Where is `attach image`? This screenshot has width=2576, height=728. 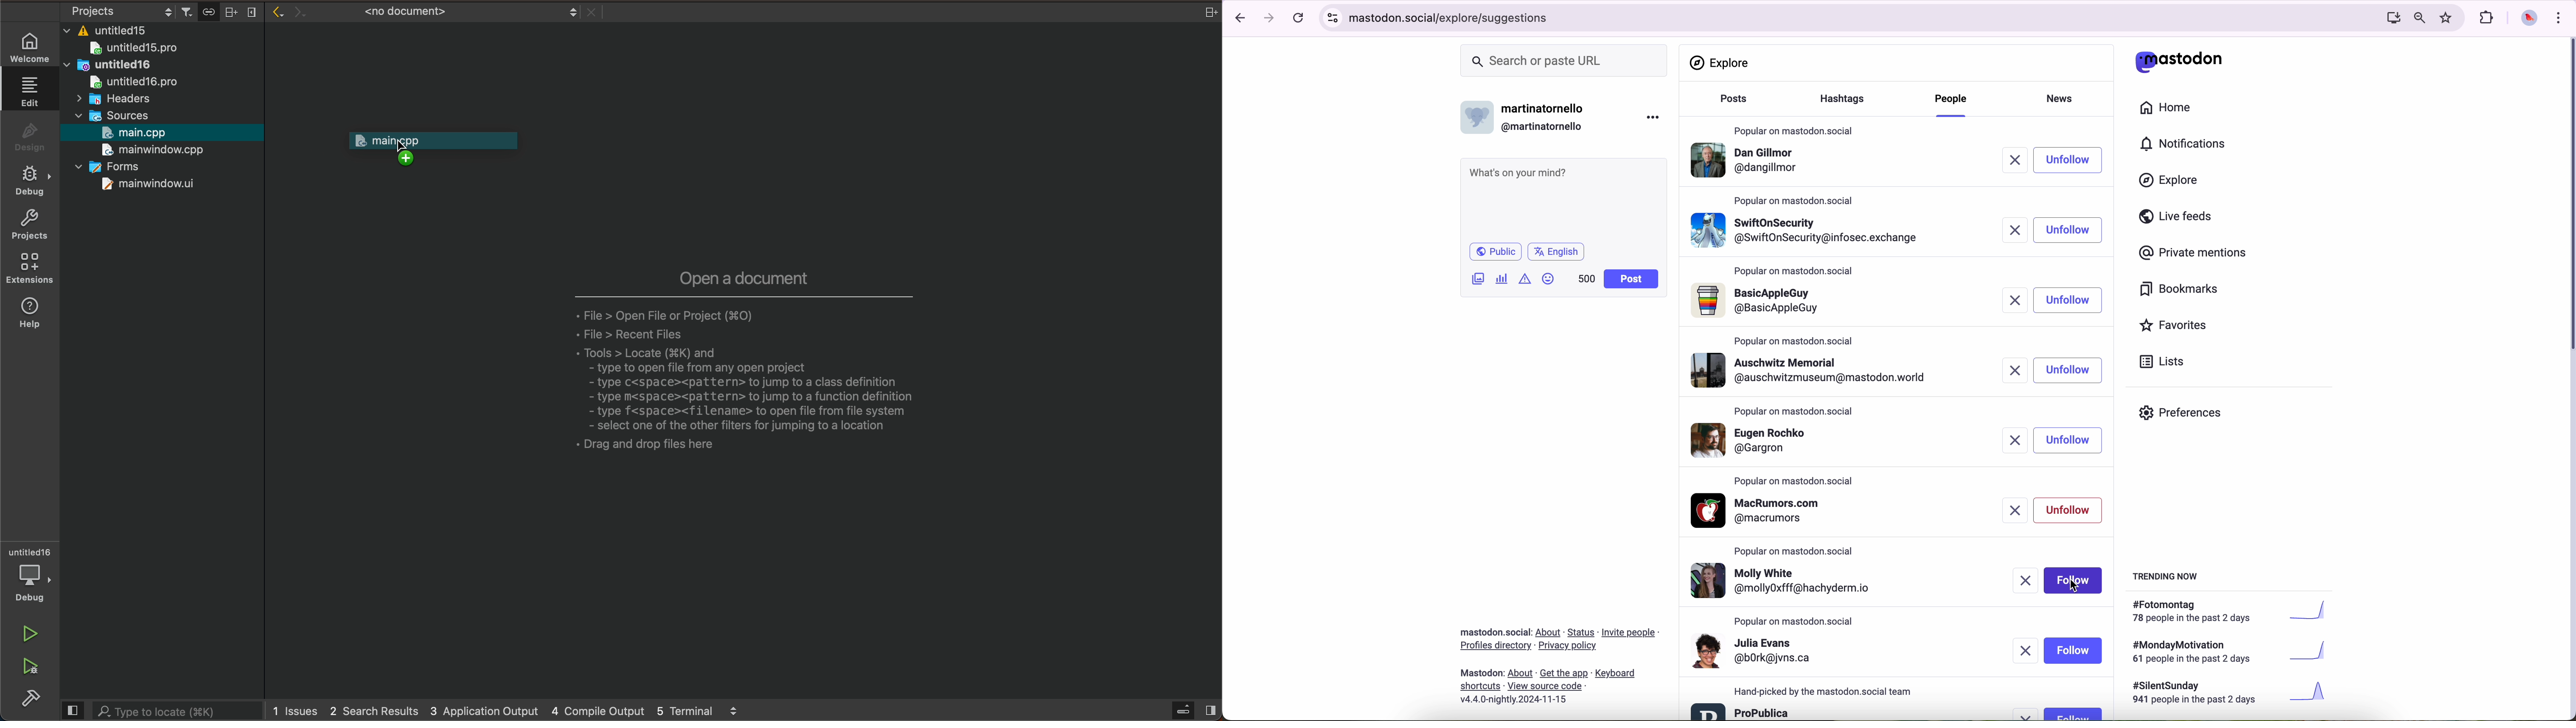
attach image is located at coordinates (1479, 278).